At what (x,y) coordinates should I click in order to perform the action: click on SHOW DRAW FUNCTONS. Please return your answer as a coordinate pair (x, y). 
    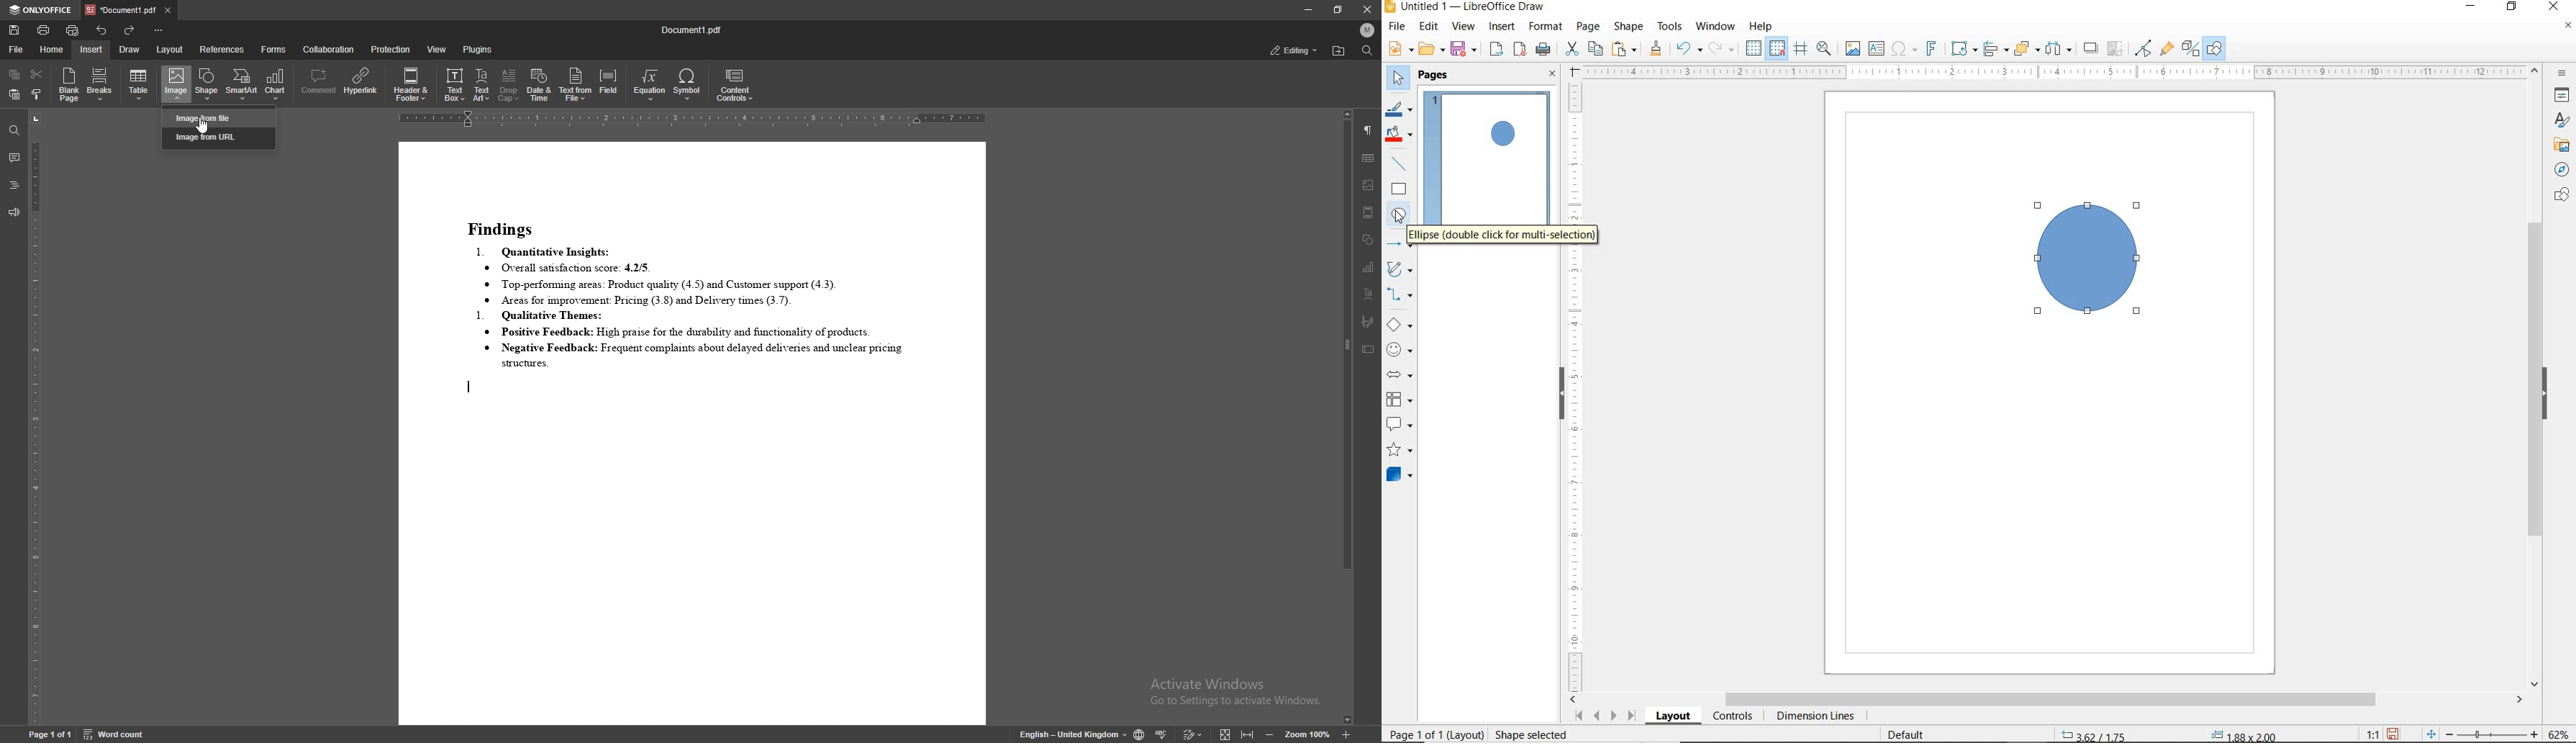
    Looking at the image, I should click on (2214, 48).